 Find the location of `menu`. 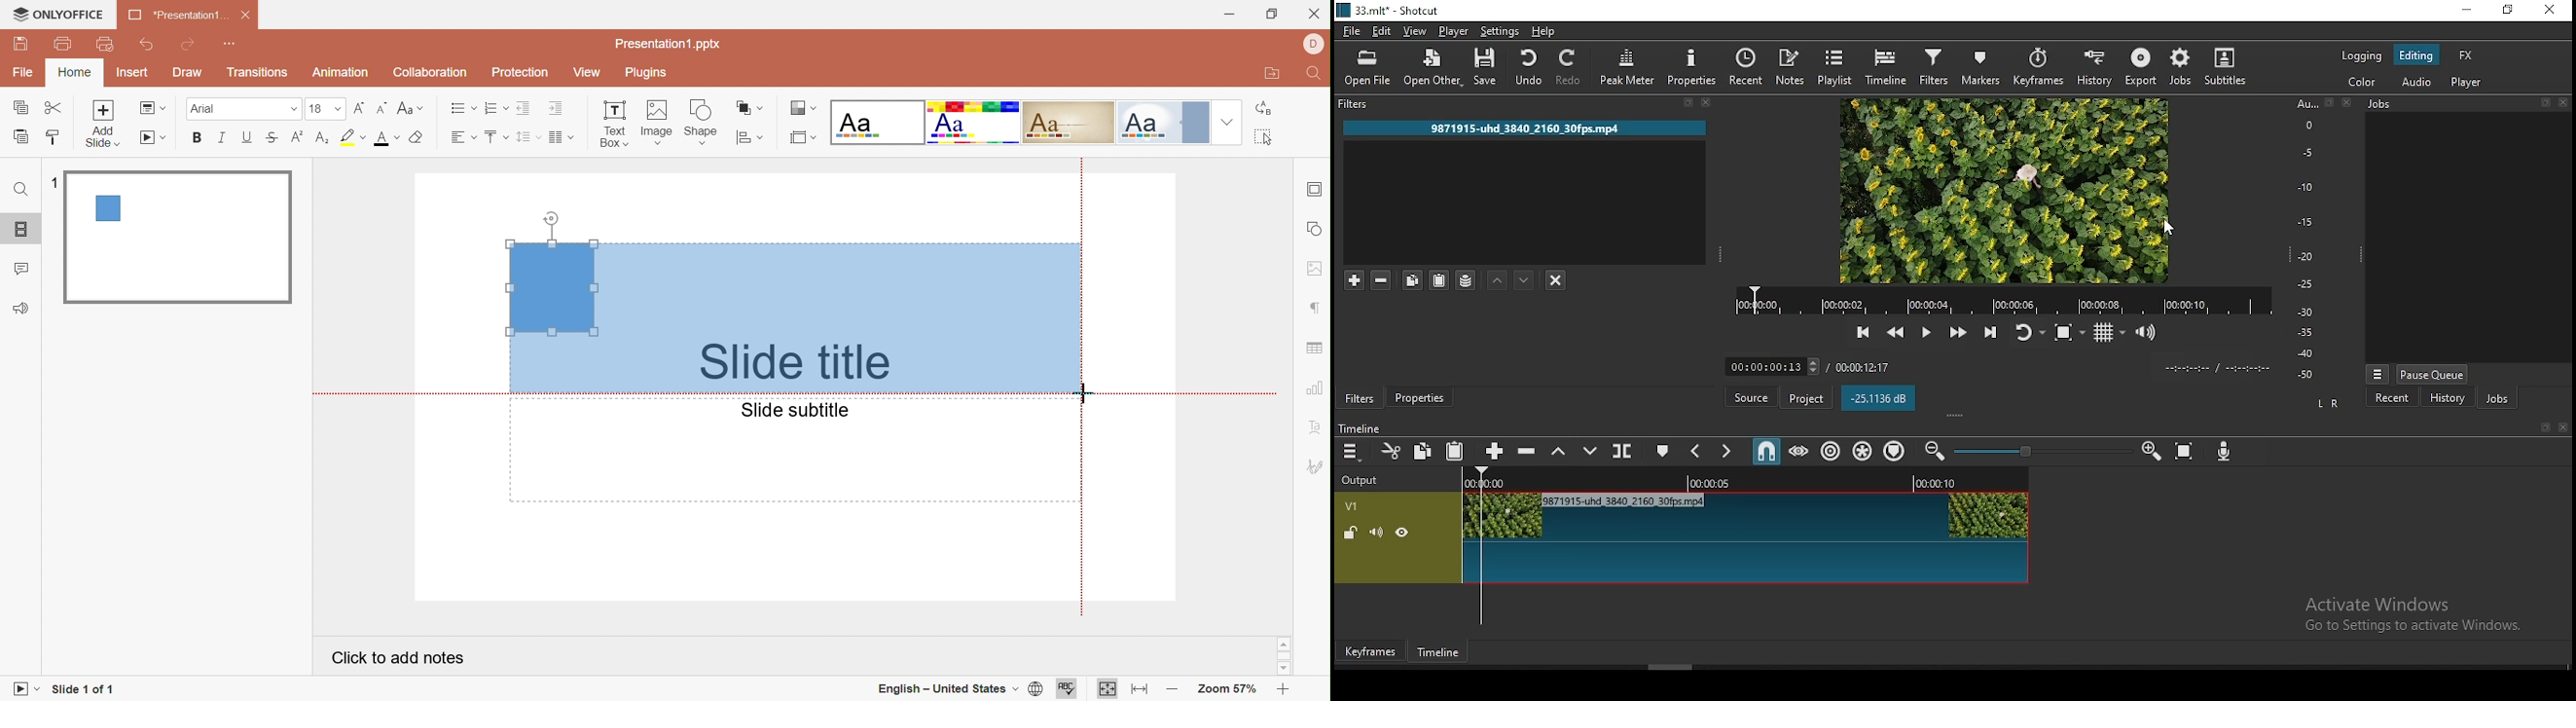

menu is located at coordinates (1353, 452).